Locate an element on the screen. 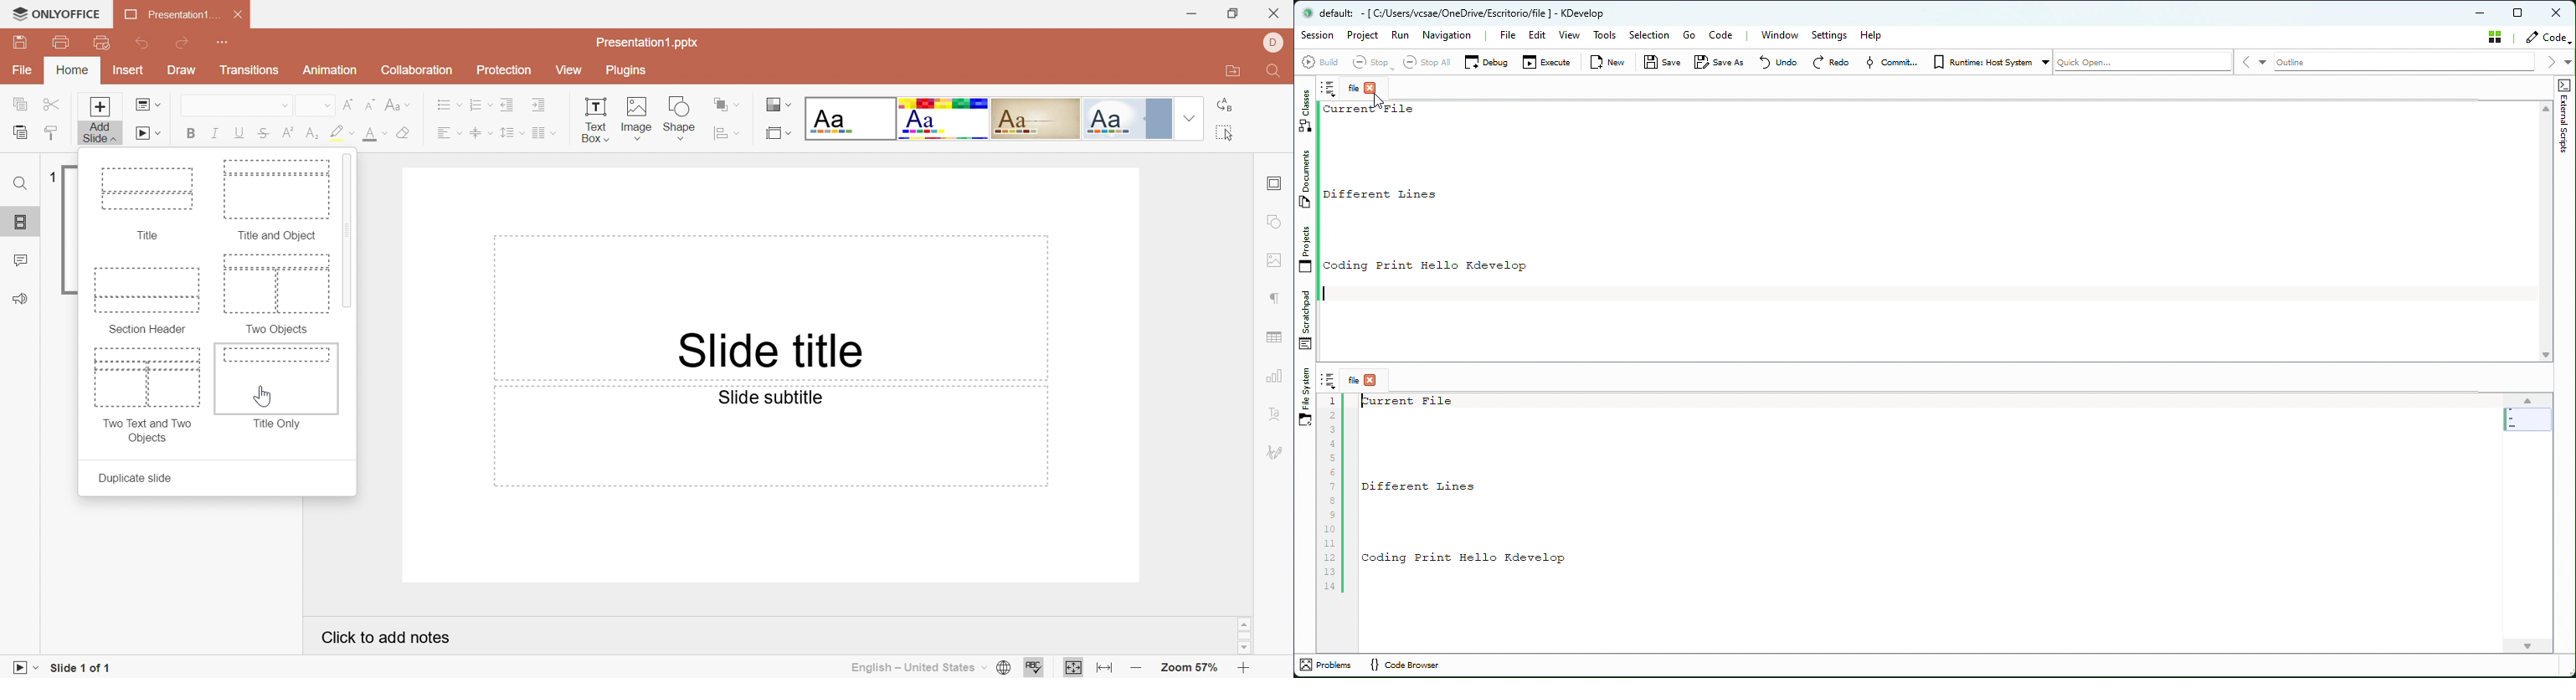  Copy Style is located at coordinates (53, 133).